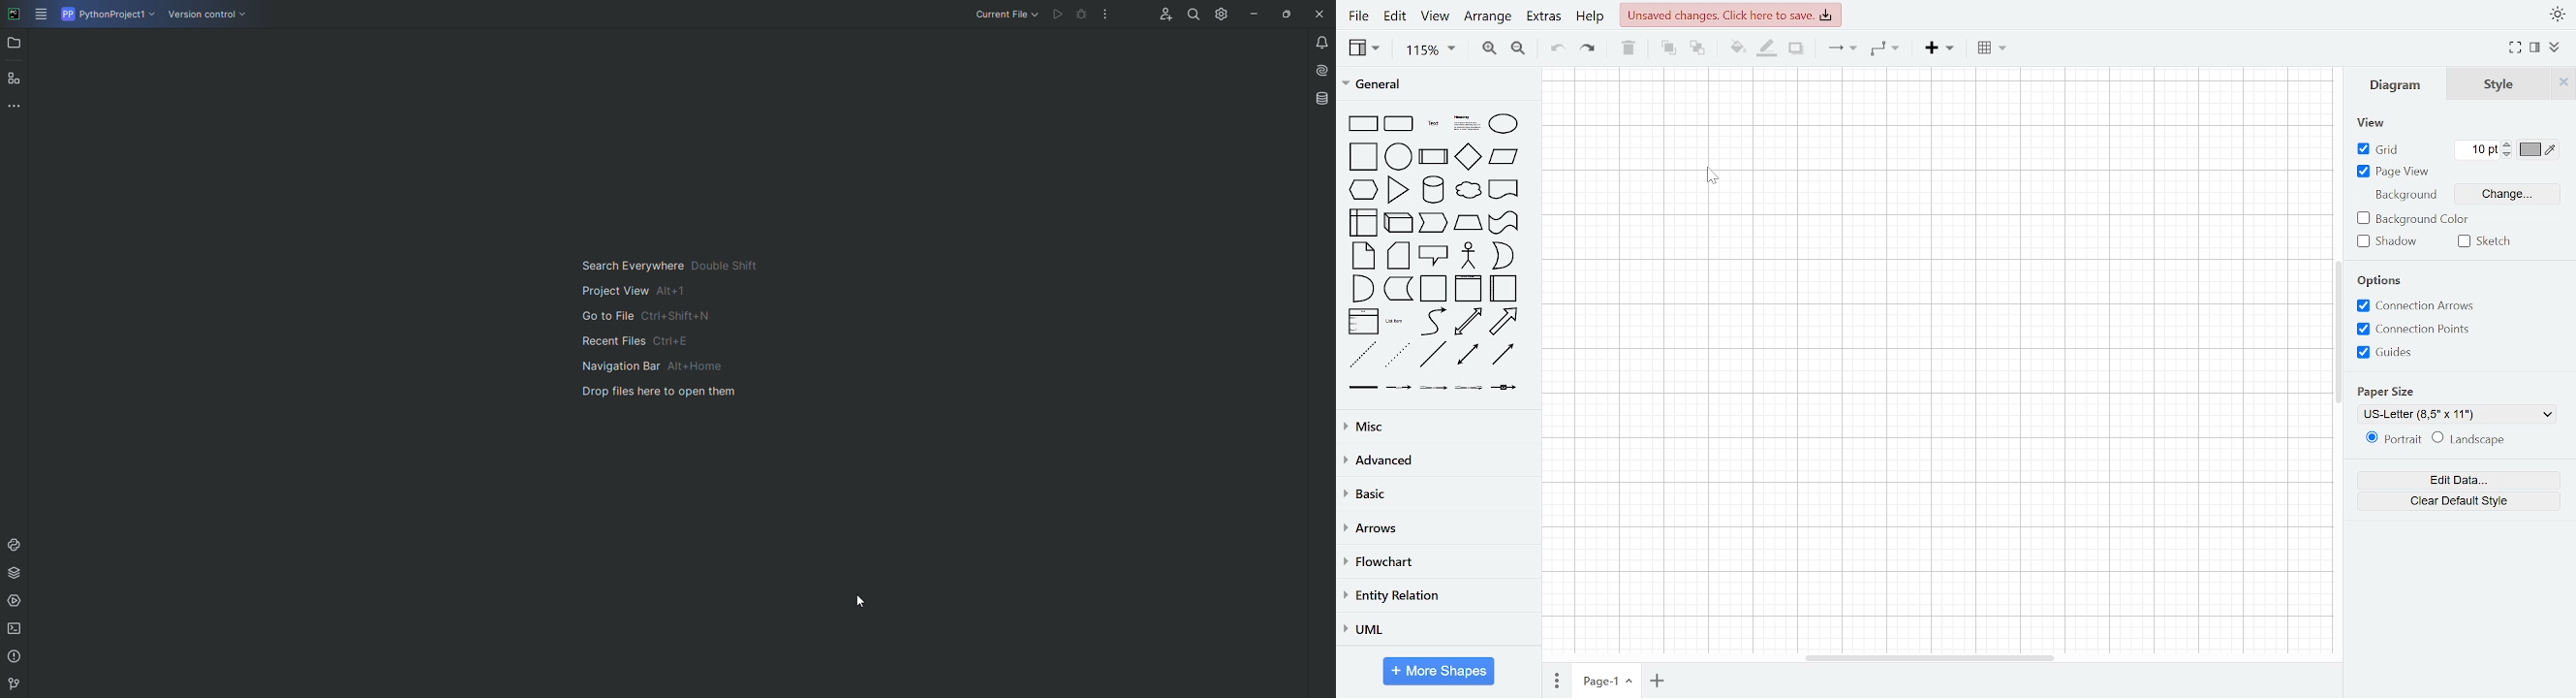 This screenshot has width=2576, height=700. Describe the element at coordinates (1399, 124) in the screenshot. I see `rounded rectangle` at that location.